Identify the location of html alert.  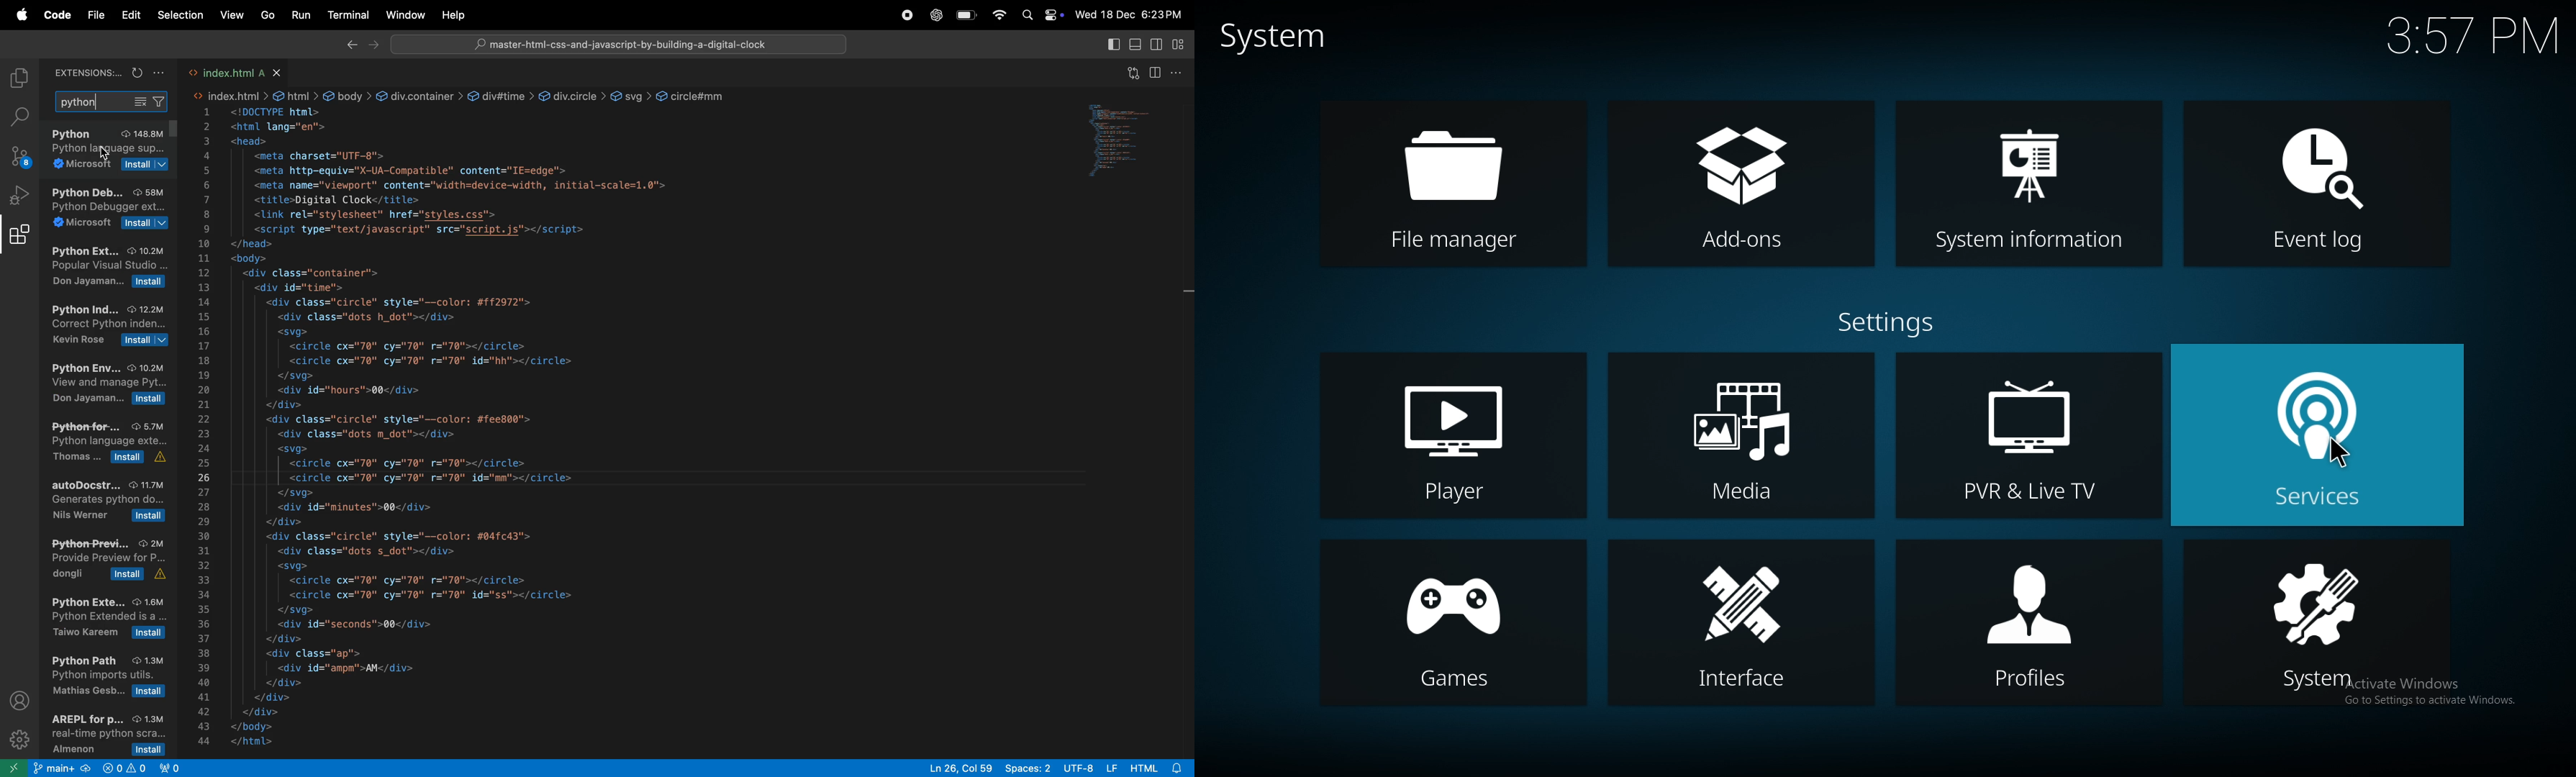
(1156, 768).